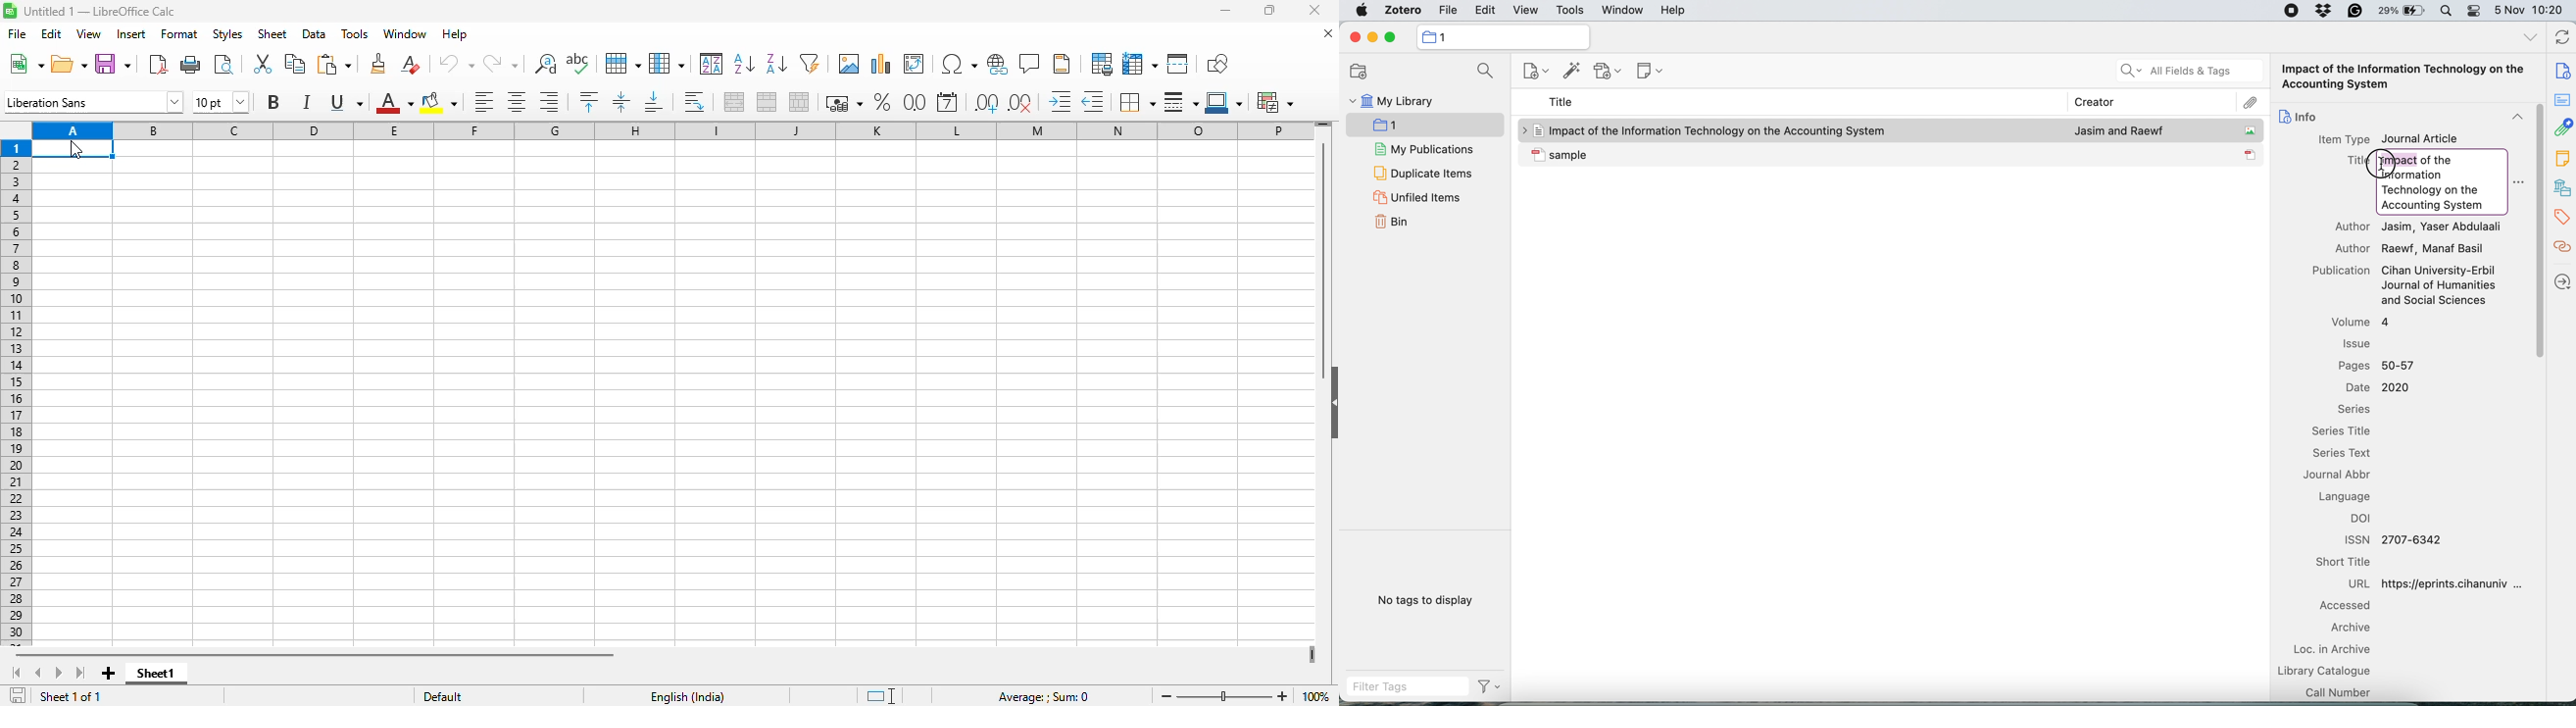  I want to click on tools, so click(1572, 10).